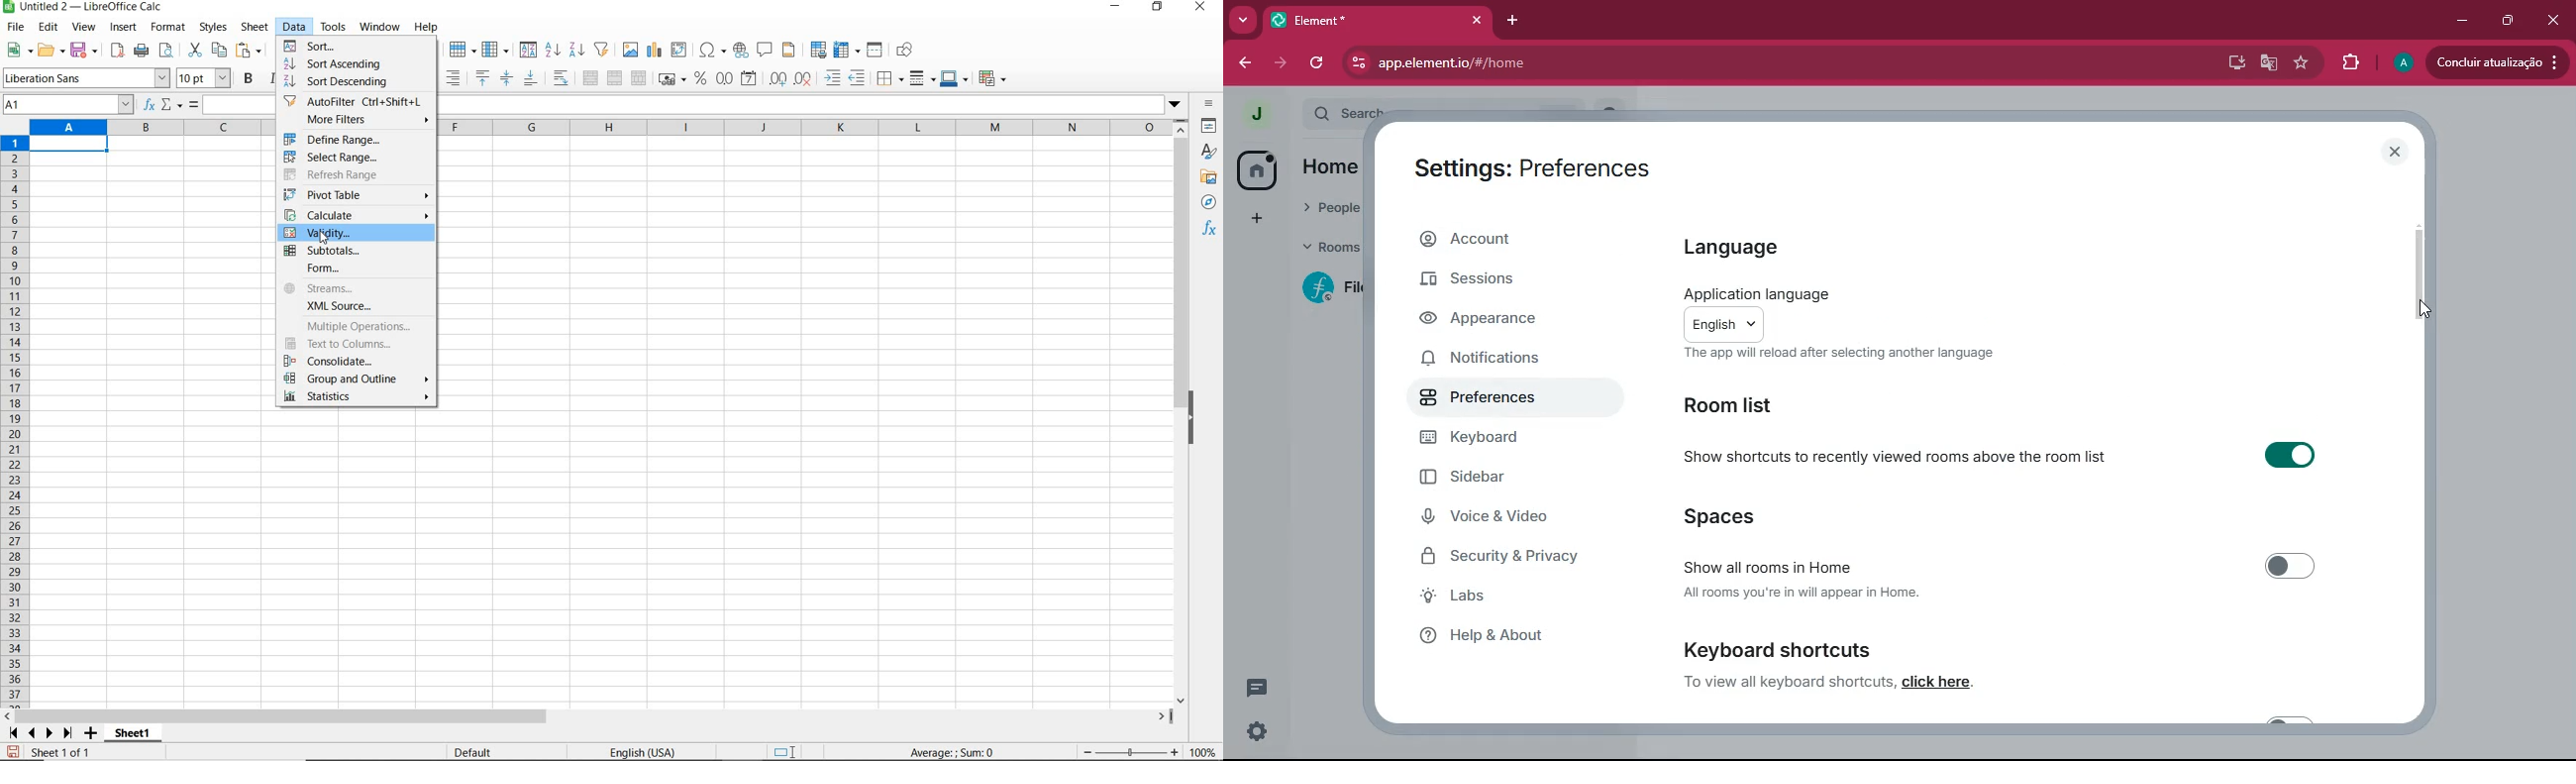  Describe the element at coordinates (1812, 593) in the screenshot. I see `All rooms you're in will appear in Home.` at that location.